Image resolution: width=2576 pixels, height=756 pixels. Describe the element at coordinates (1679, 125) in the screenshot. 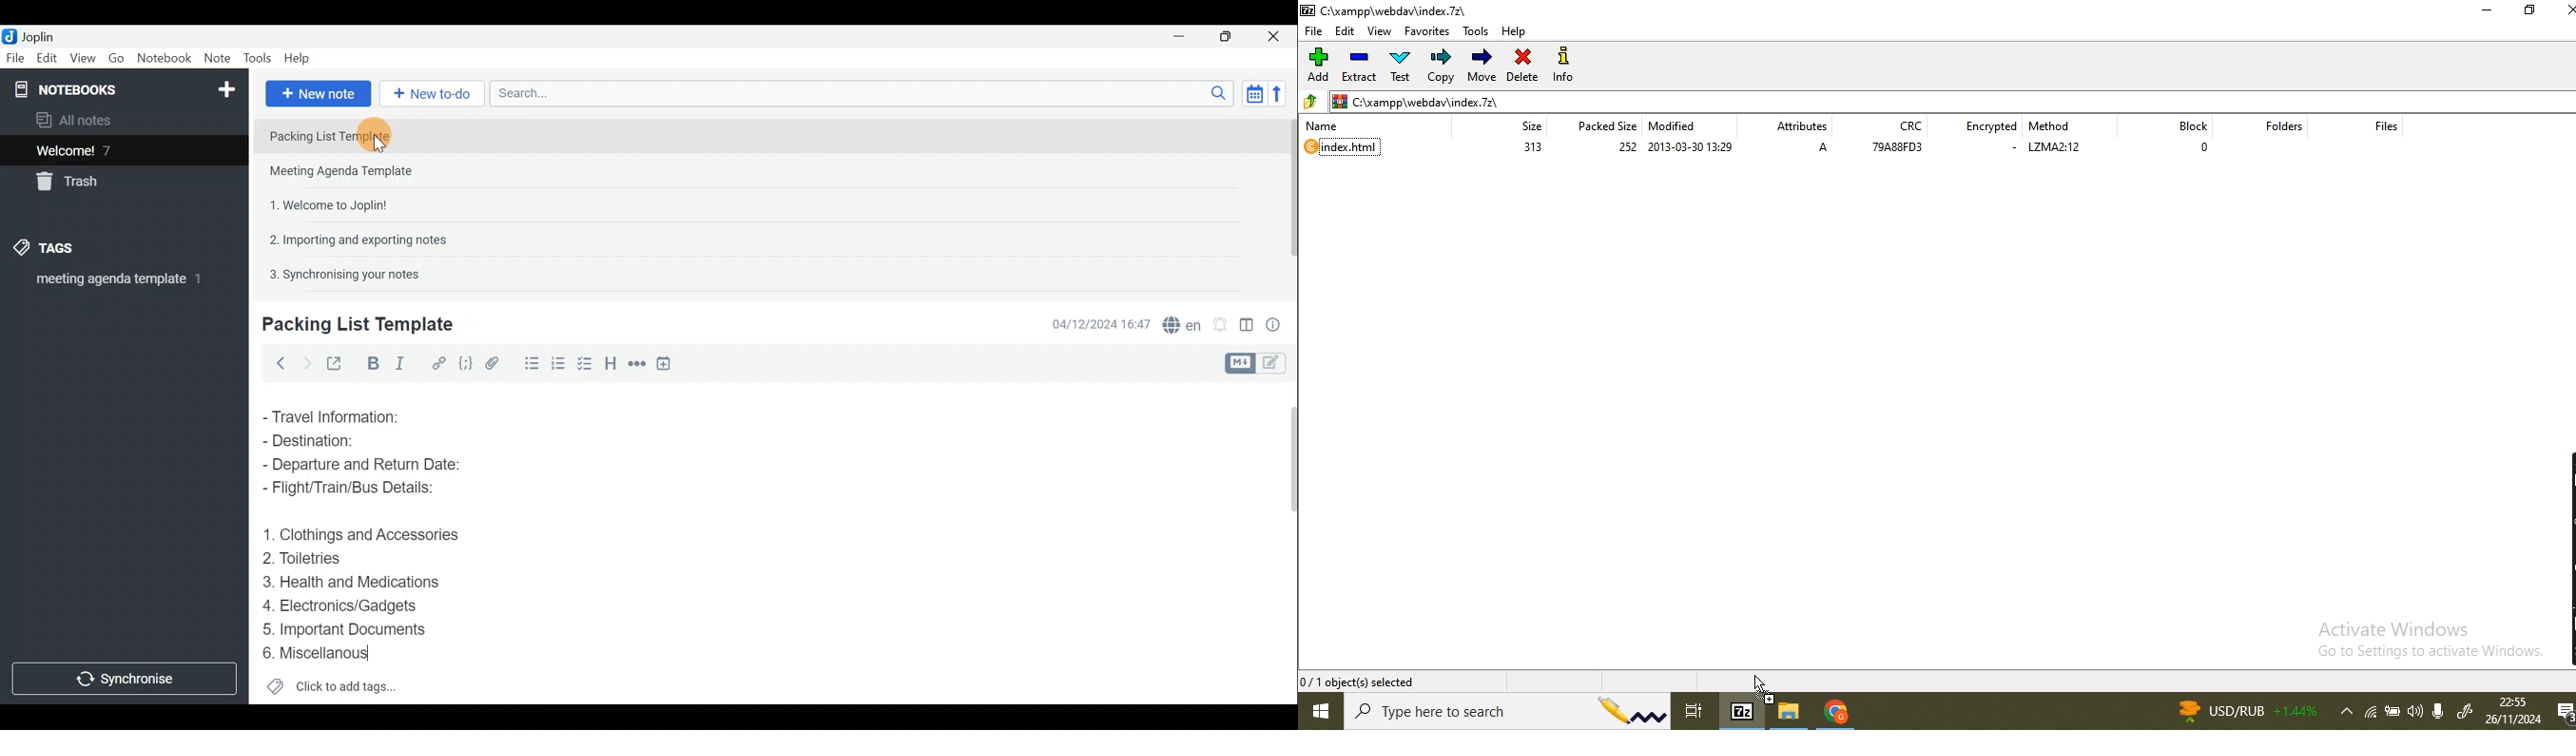

I see `modified` at that location.